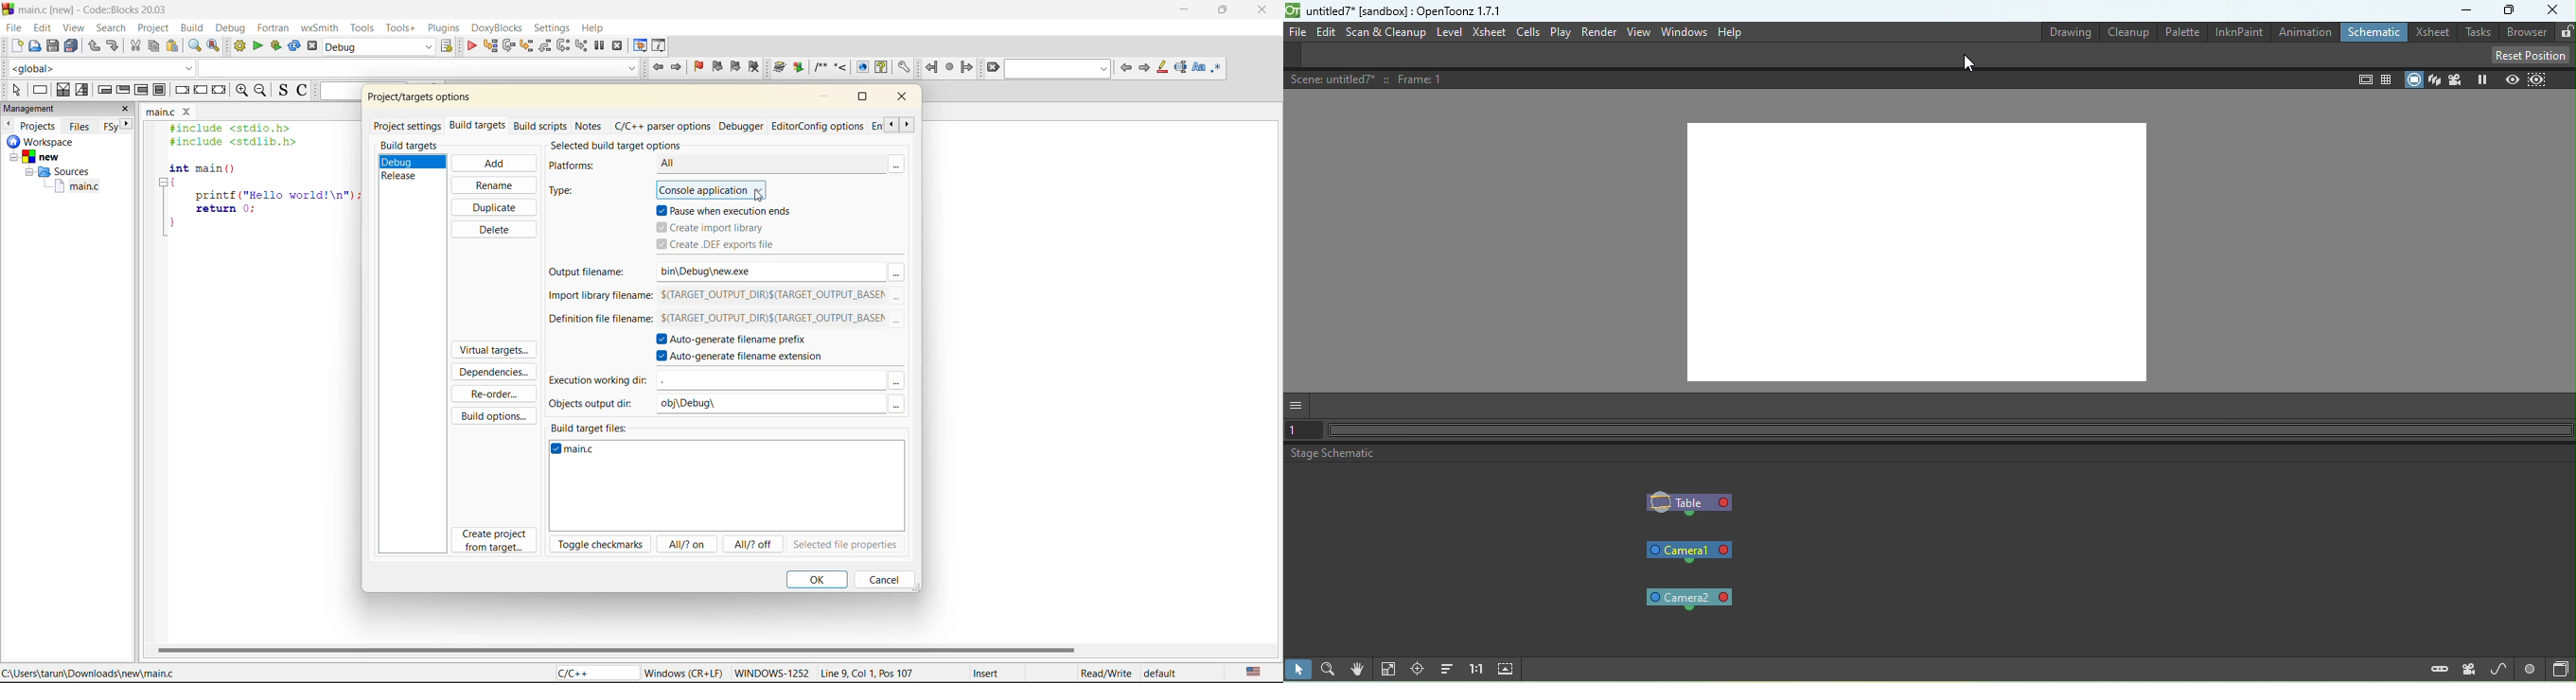 This screenshot has width=2576, height=700. Describe the element at coordinates (470, 45) in the screenshot. I see `debug` at that location.